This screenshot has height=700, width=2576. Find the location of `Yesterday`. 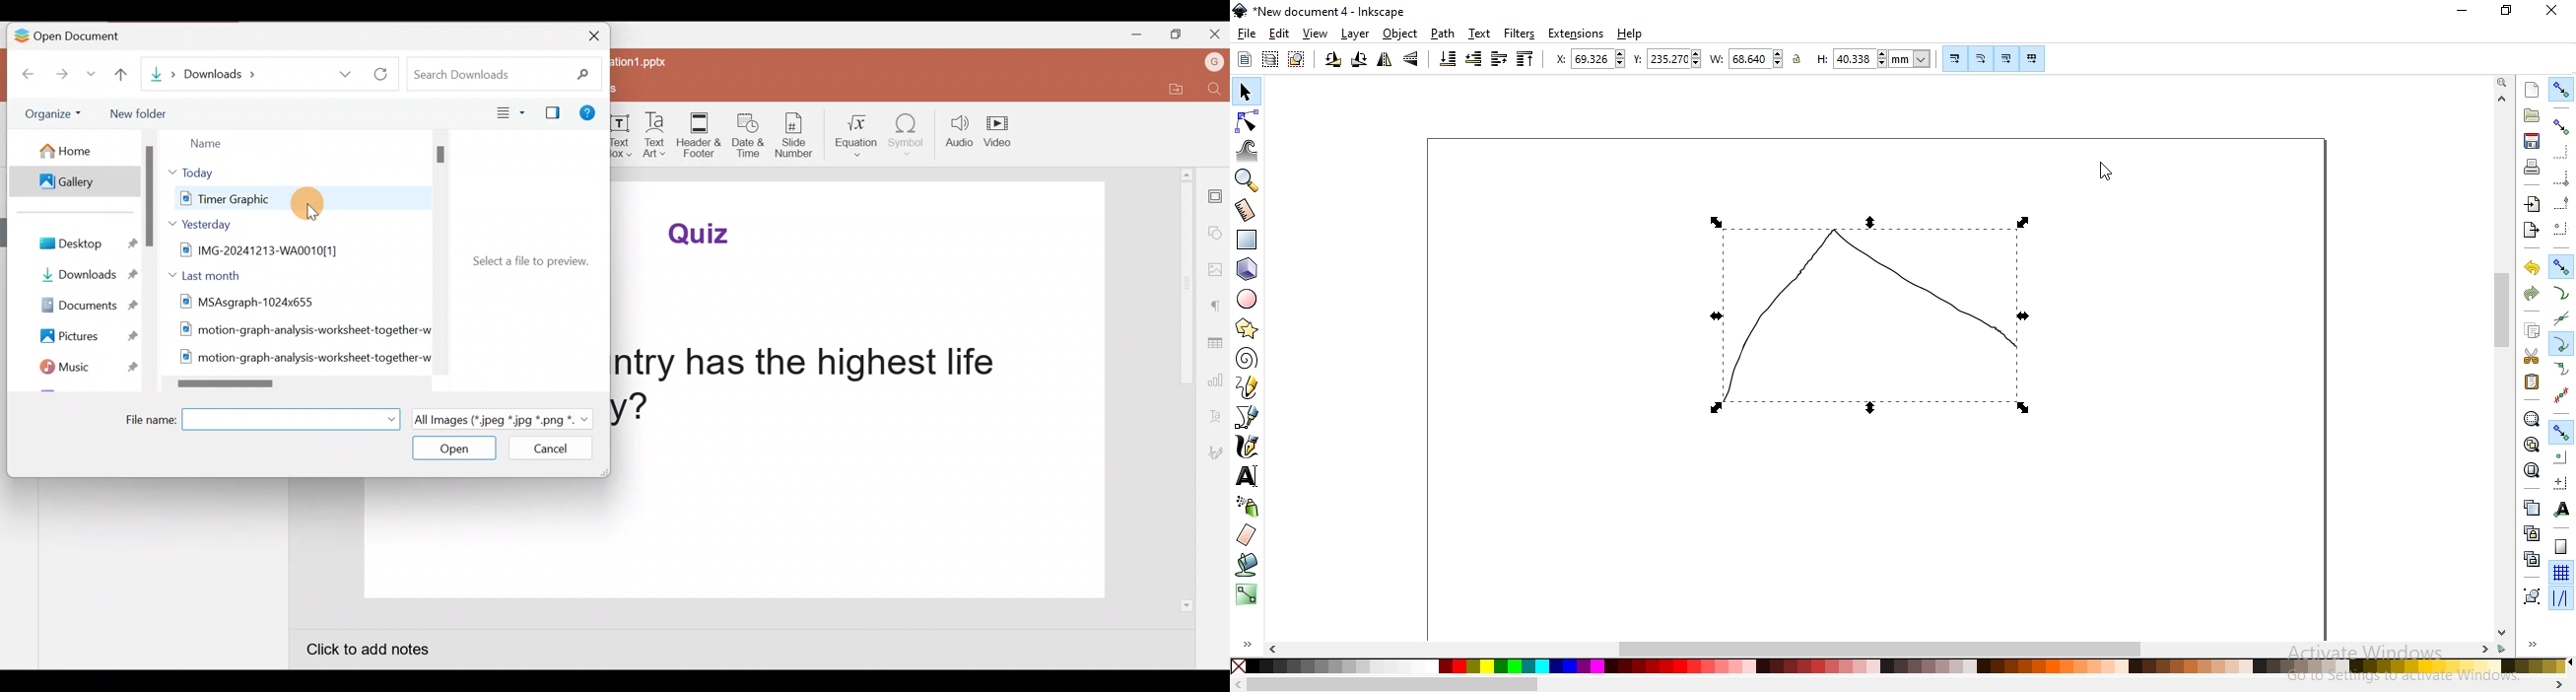

Yesterday is located at coordinates (202, 224).